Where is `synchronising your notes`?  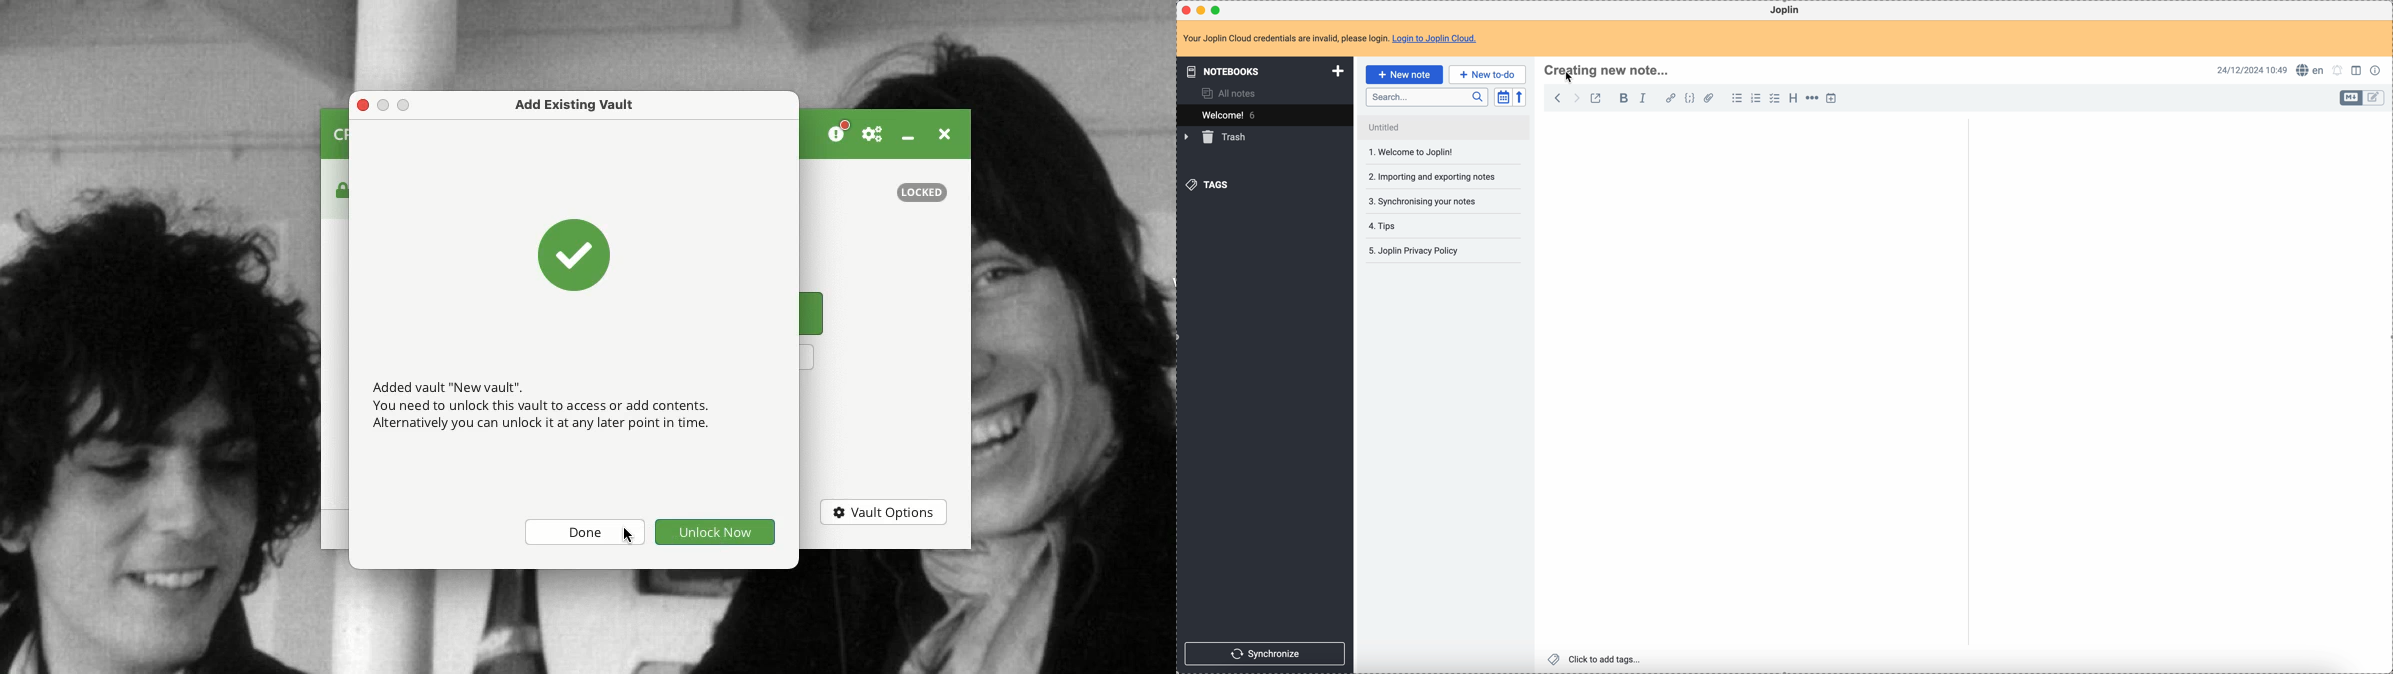
synchronising your notes is located at coordinates (1430, 202).